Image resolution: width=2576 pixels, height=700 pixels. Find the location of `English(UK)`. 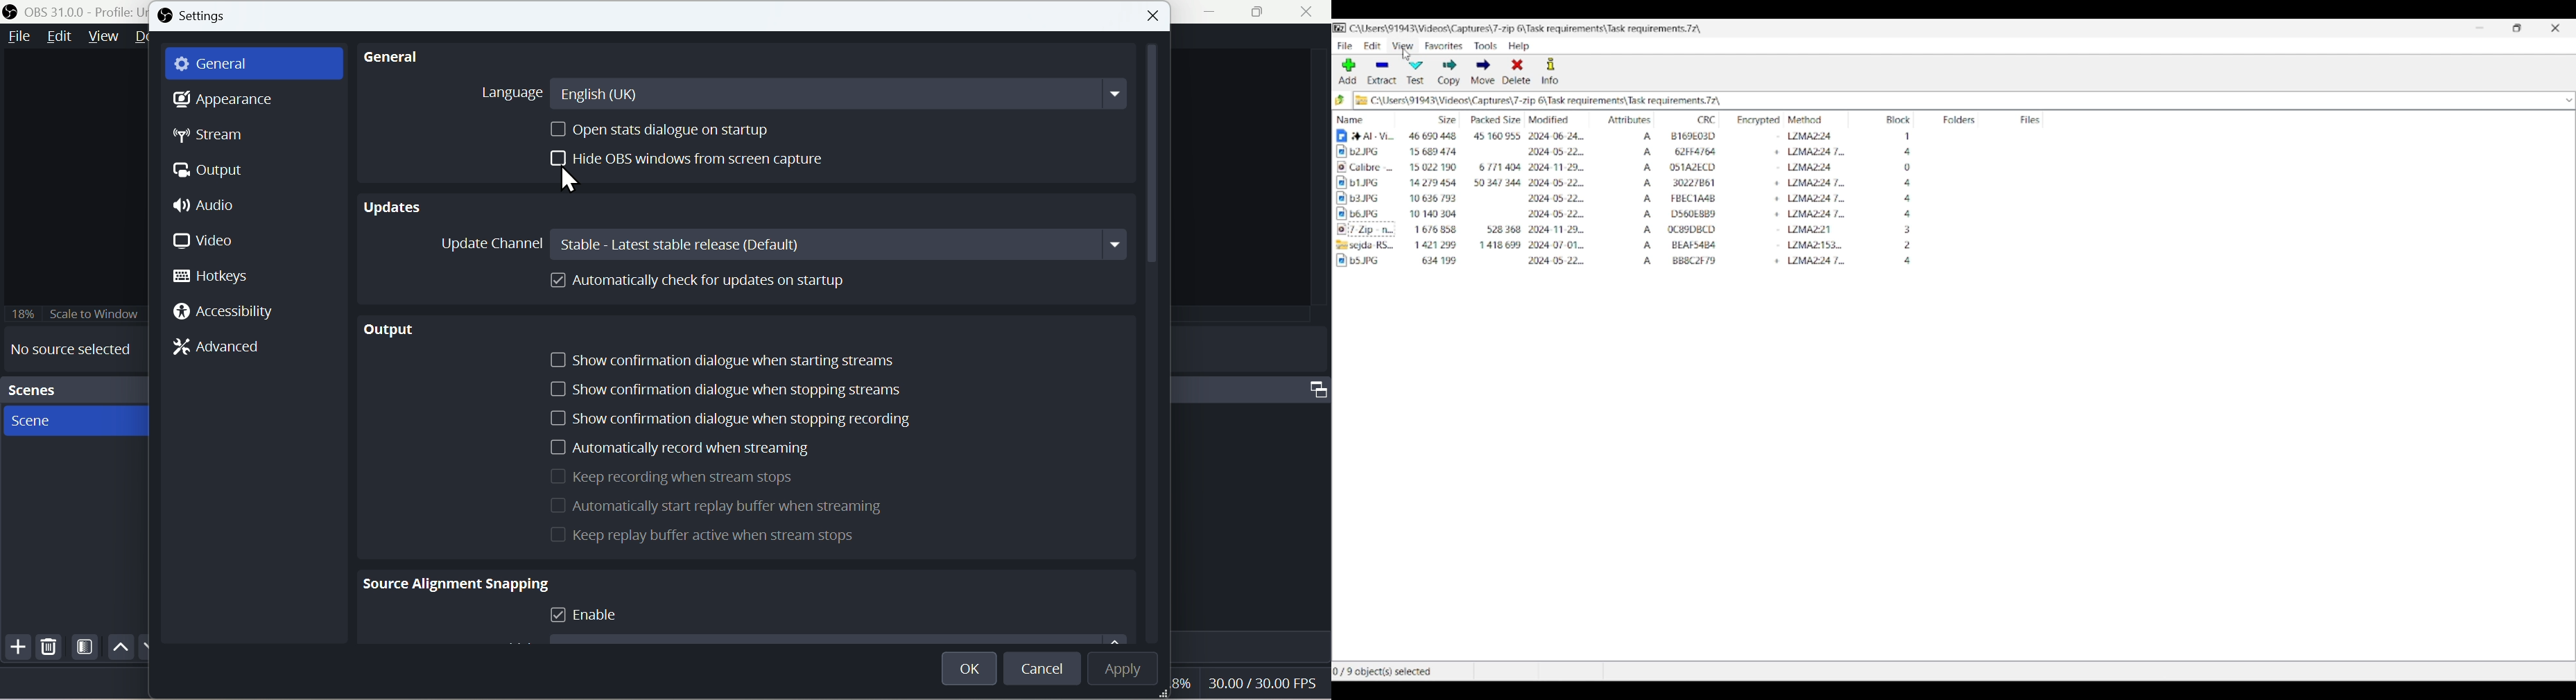

English(UK) is located at coordinates (842, 93).